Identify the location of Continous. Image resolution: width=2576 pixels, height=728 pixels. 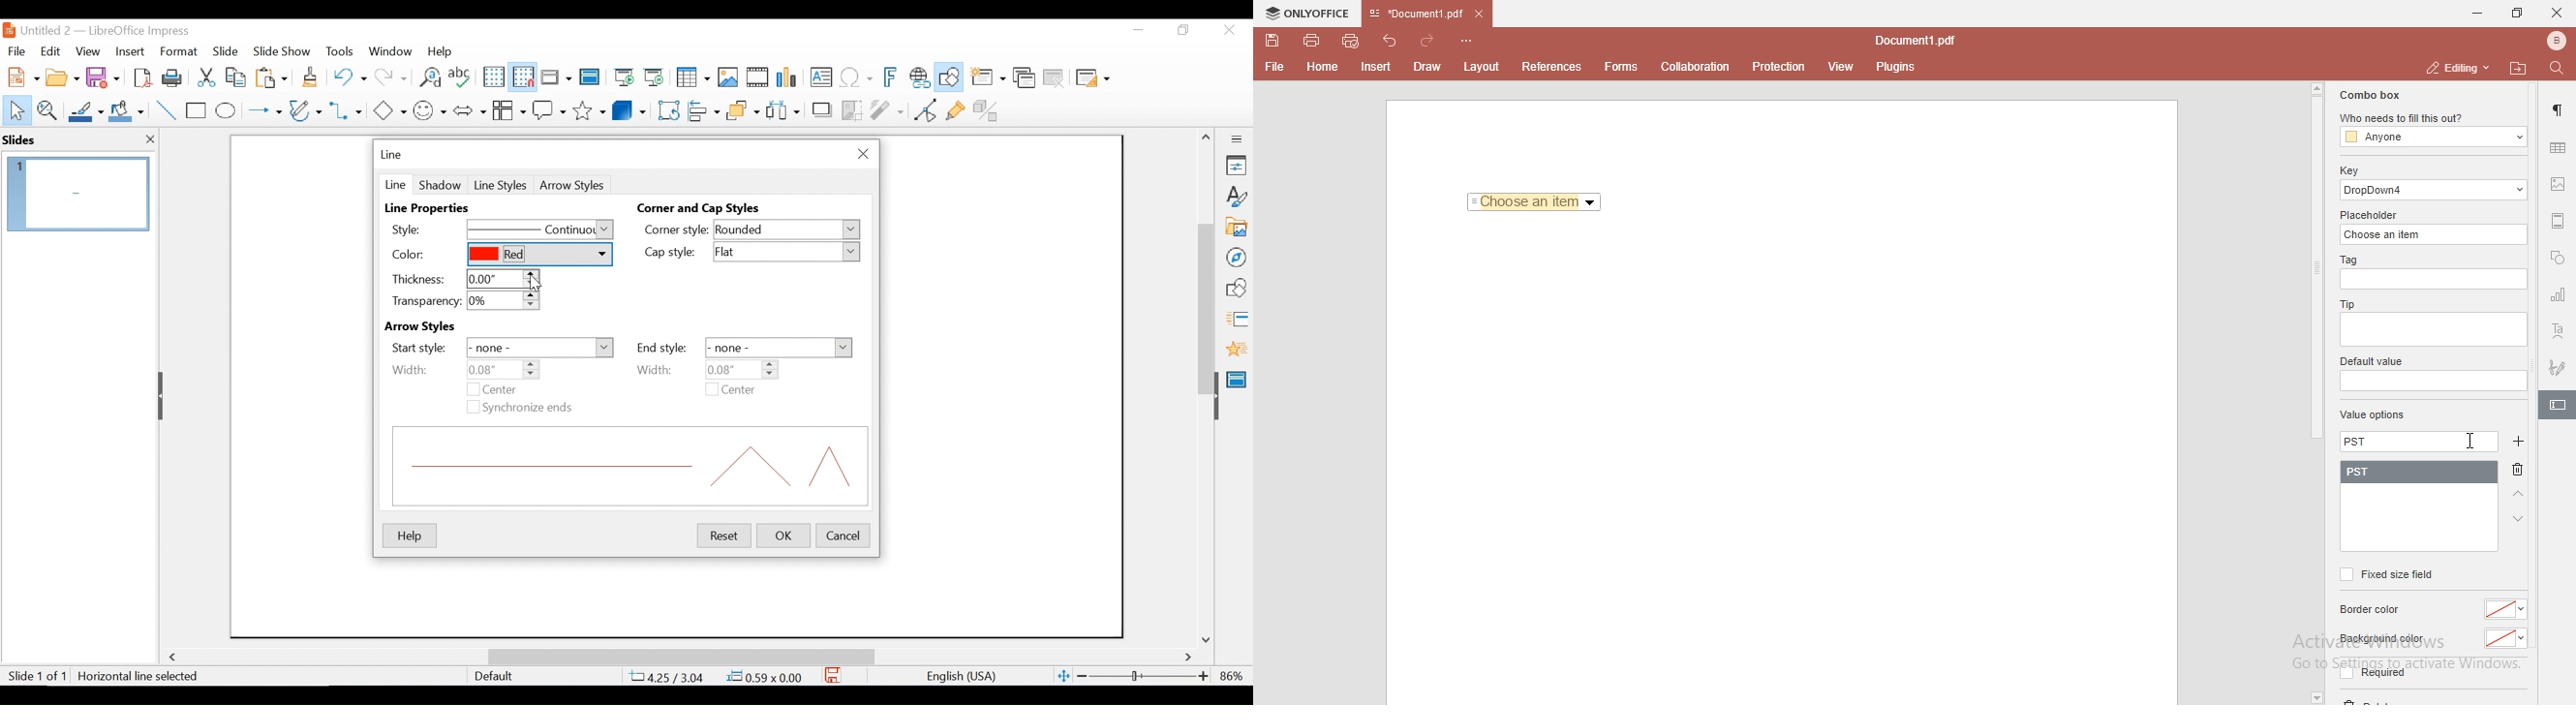
(540, 230).